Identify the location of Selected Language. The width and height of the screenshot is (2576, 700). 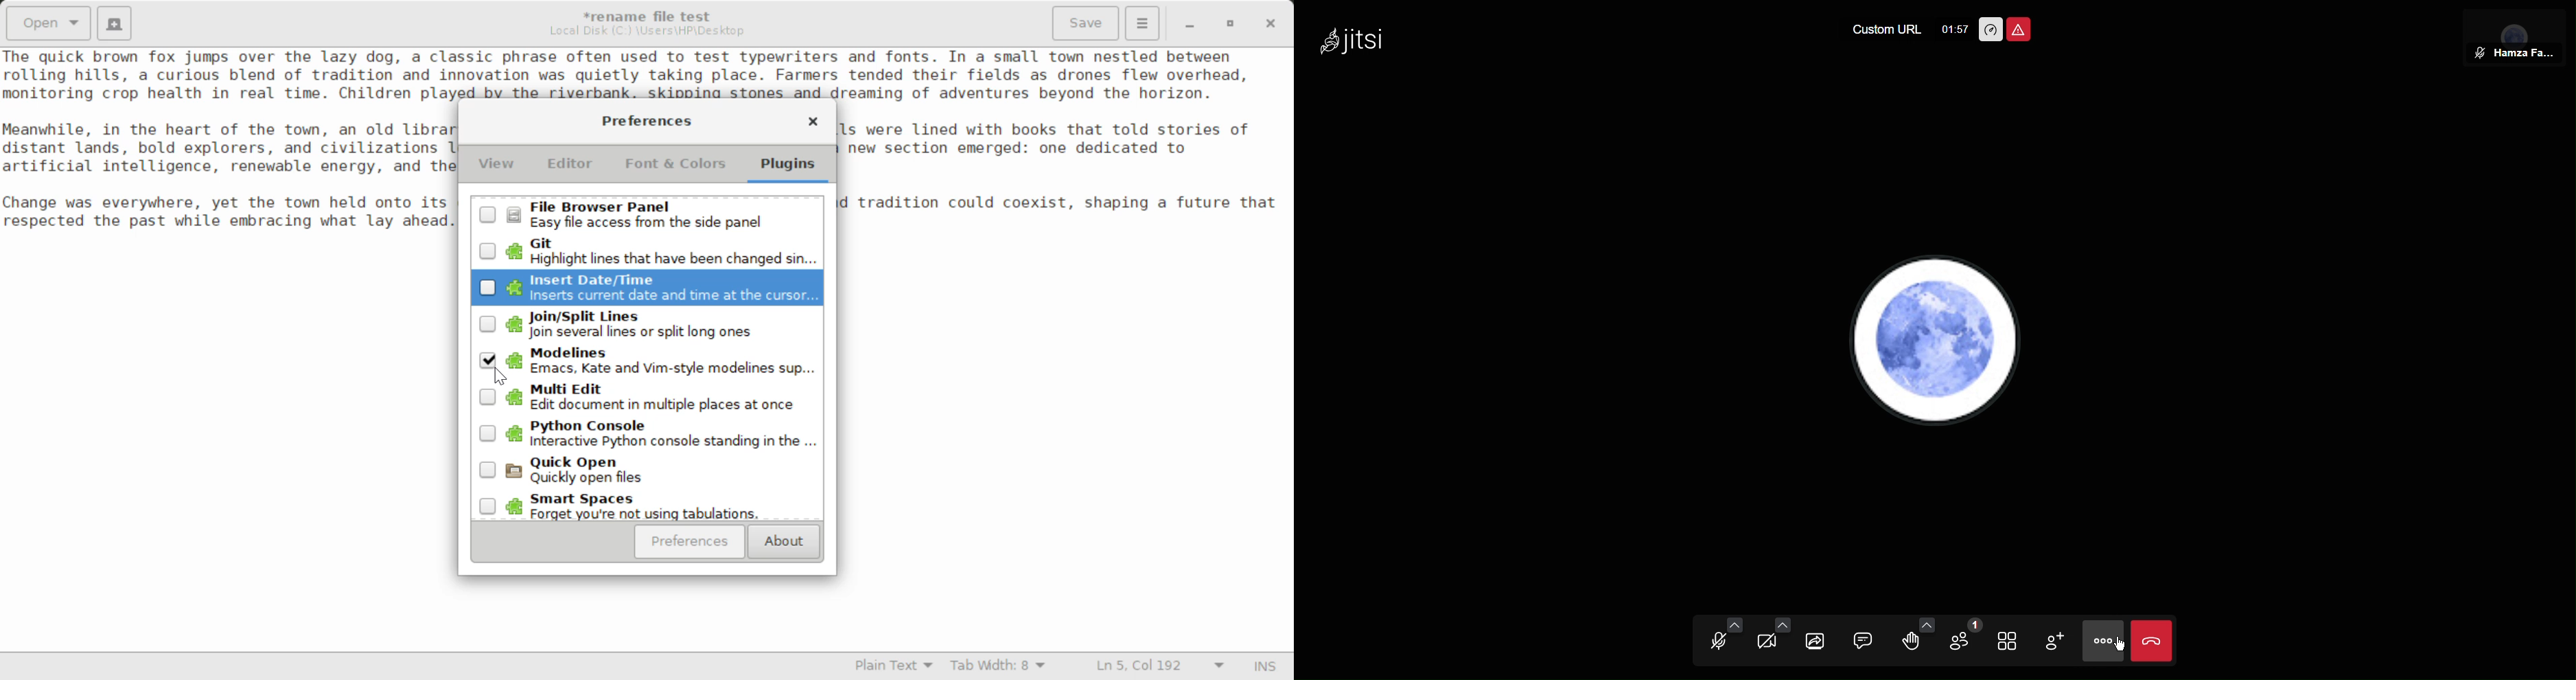
(895, 667).